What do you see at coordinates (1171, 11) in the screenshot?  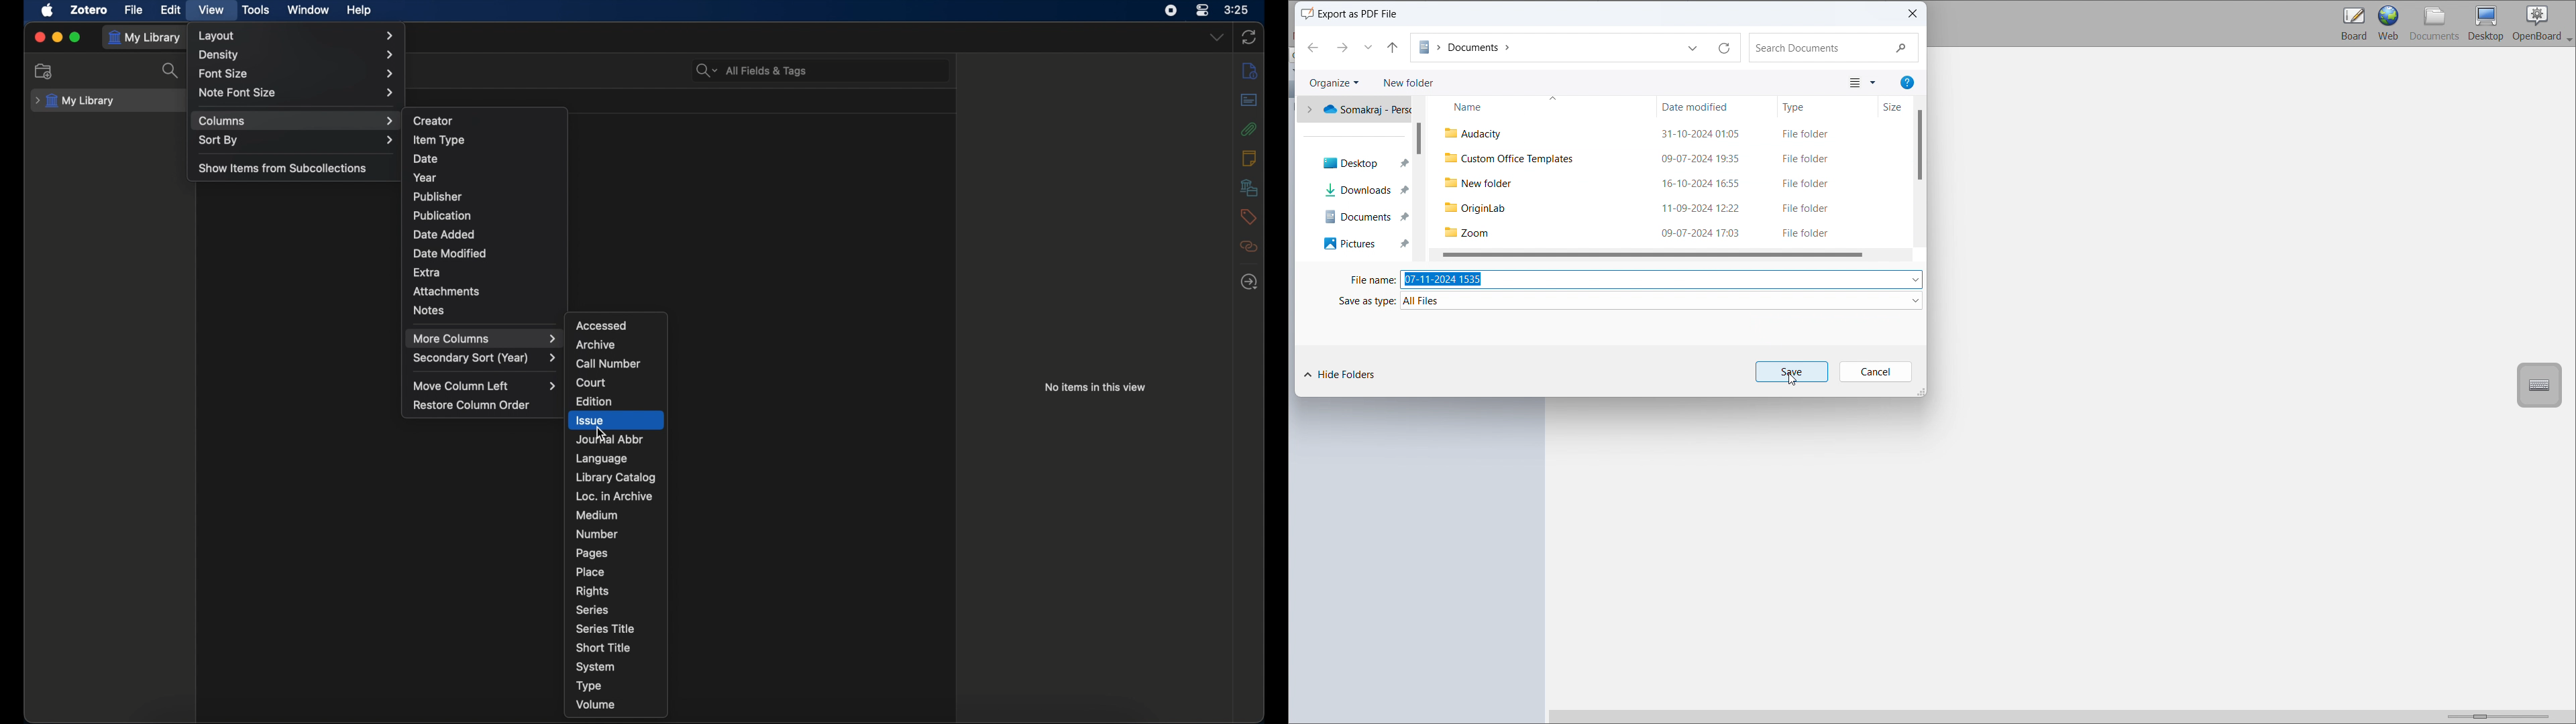 I see `screen recorder` at bounding box center [1171, 11].